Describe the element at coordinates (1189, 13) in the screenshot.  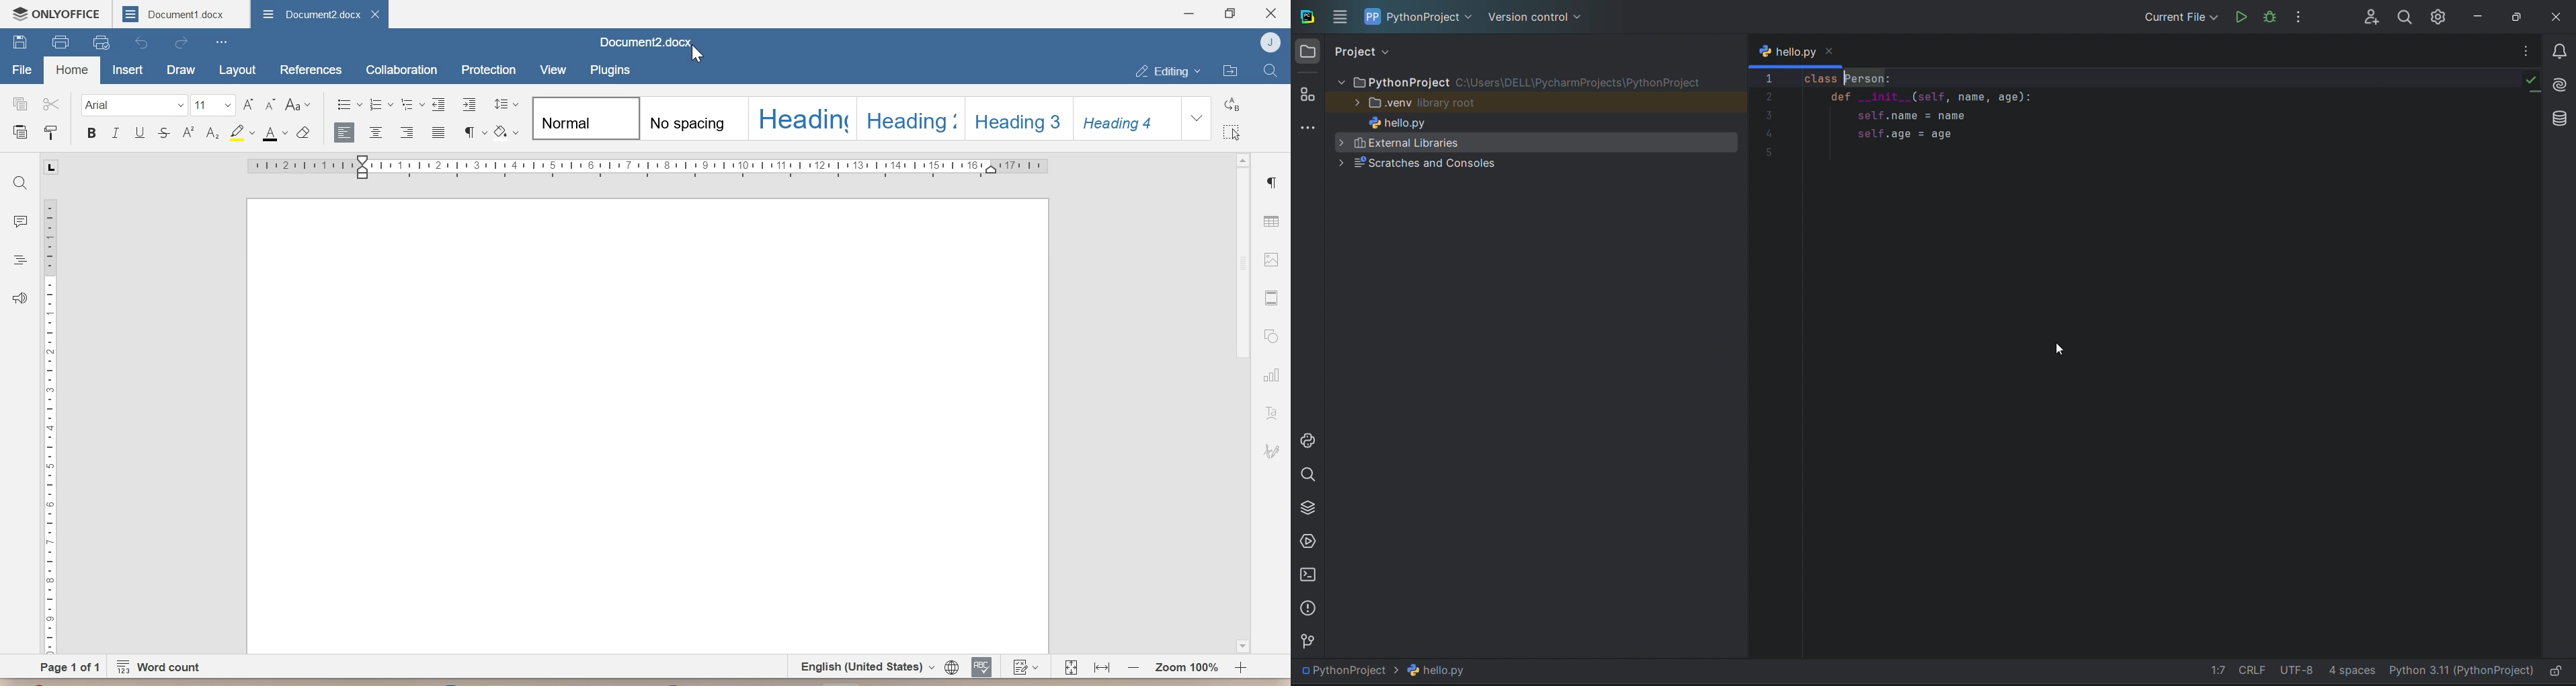
I see `Minimize` at that location.